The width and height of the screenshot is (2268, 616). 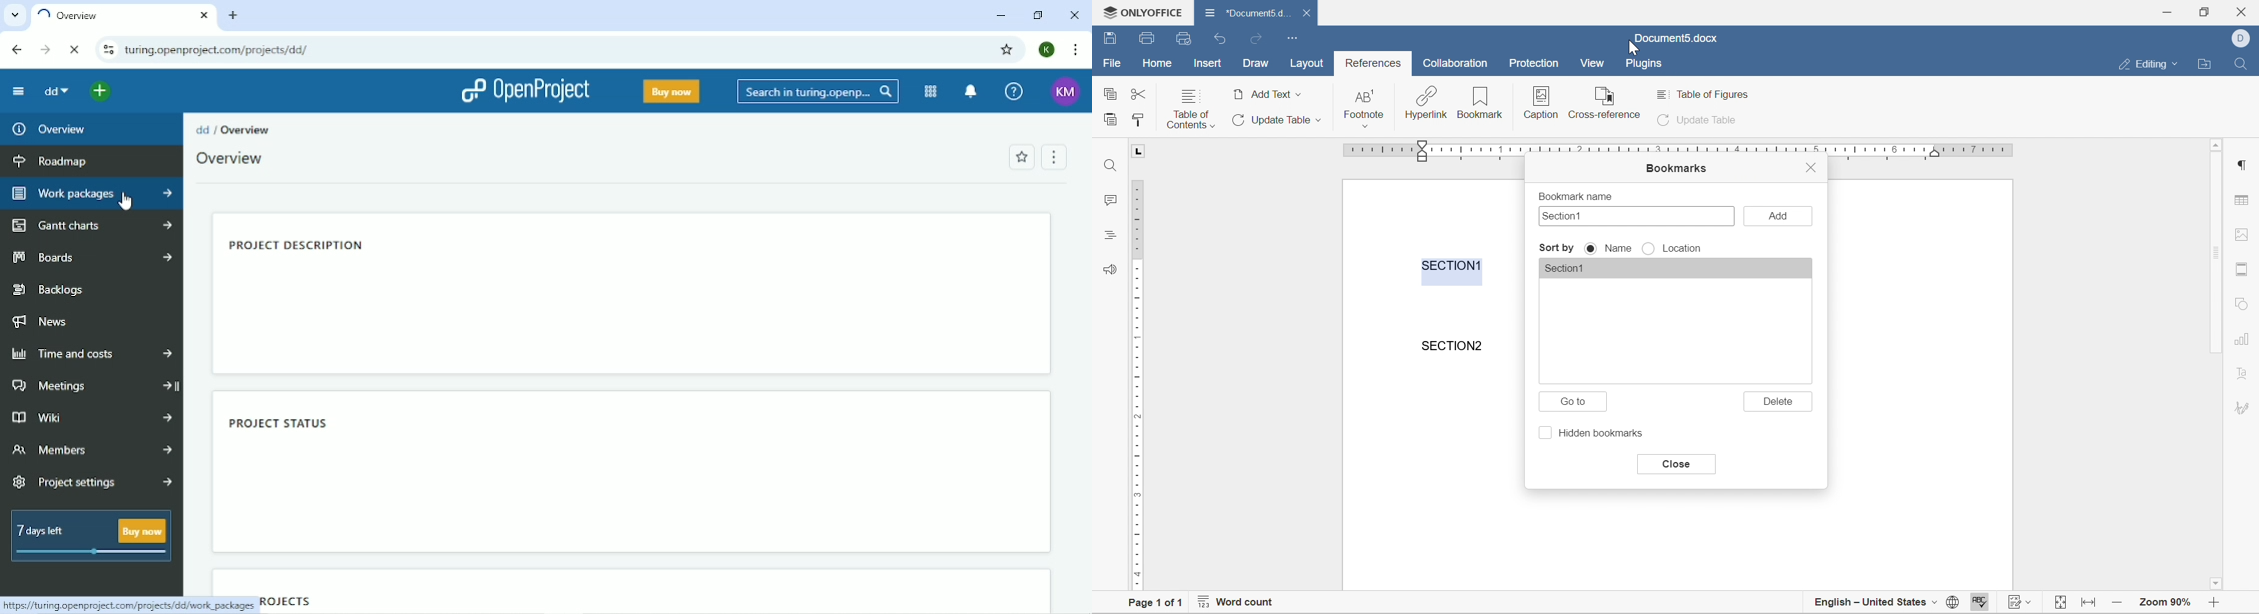 What do you see at coordinates (2090, 606) in the screenshot?
I see `fit to width` at bounding box center [2090, 606].